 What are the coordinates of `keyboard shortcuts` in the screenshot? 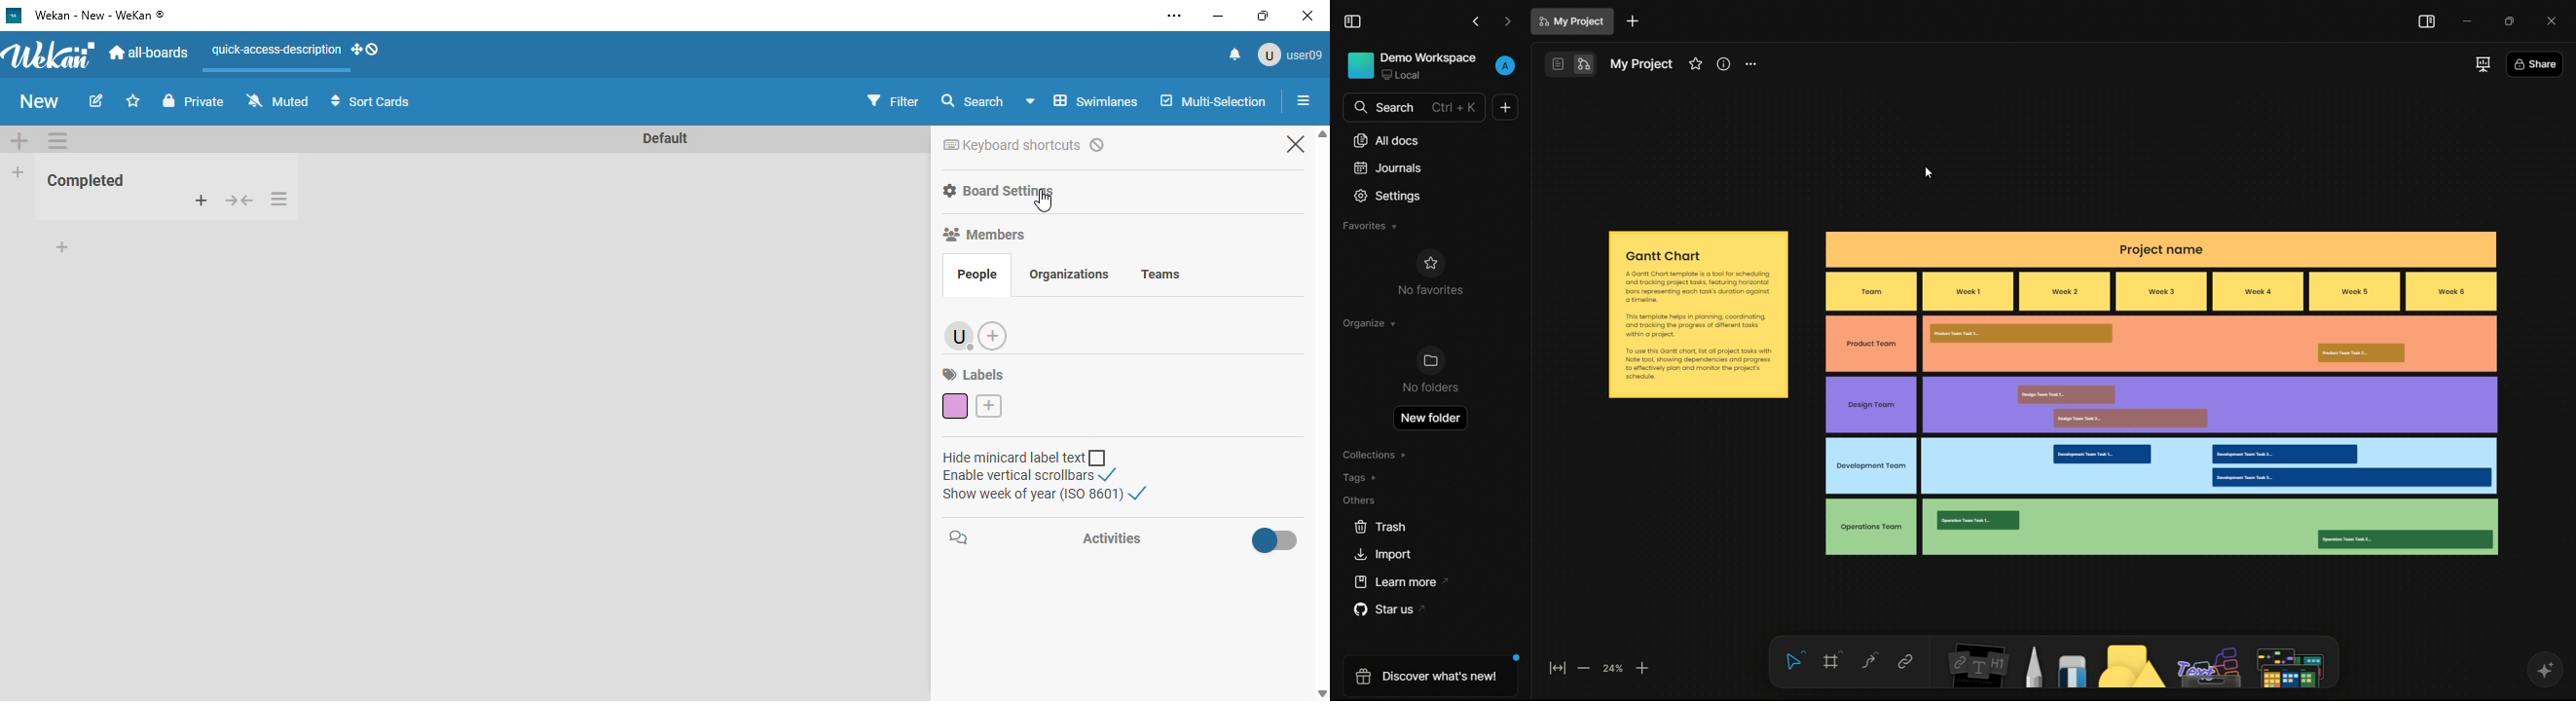 It's located at (1026, 144).